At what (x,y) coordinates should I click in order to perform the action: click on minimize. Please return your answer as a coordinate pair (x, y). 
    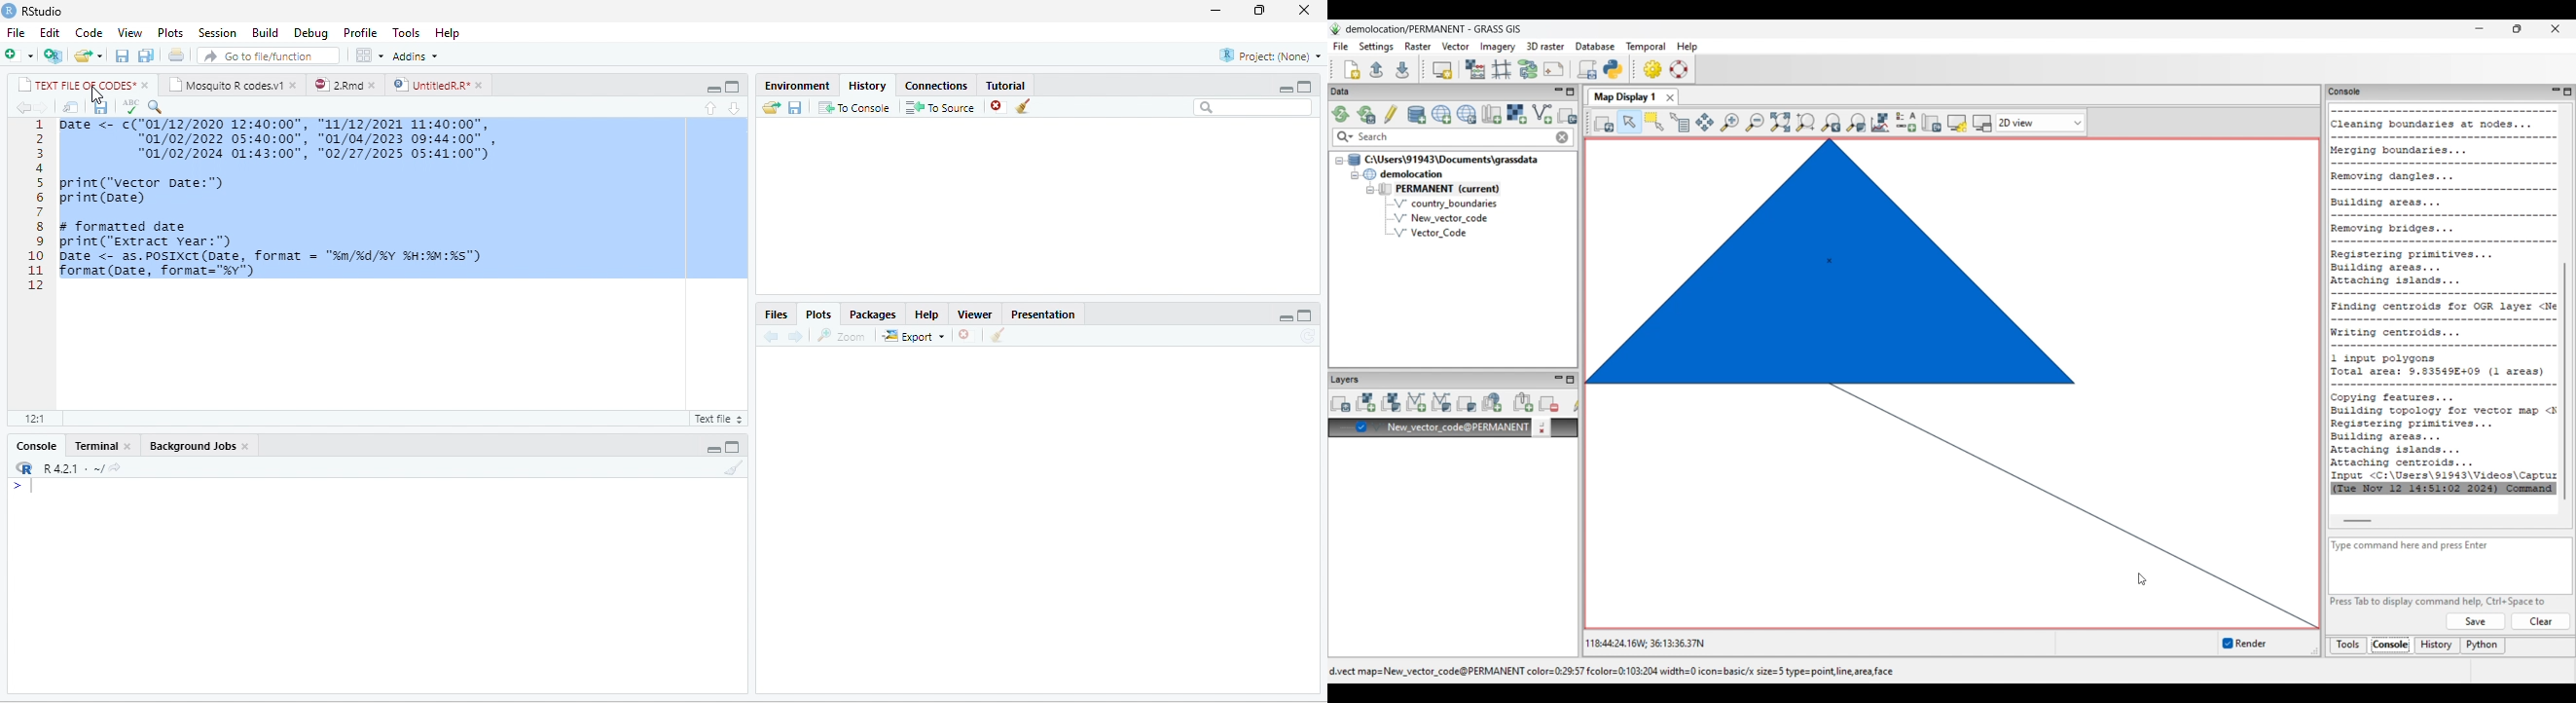
    Looking at the image, I should click on (713, 89).